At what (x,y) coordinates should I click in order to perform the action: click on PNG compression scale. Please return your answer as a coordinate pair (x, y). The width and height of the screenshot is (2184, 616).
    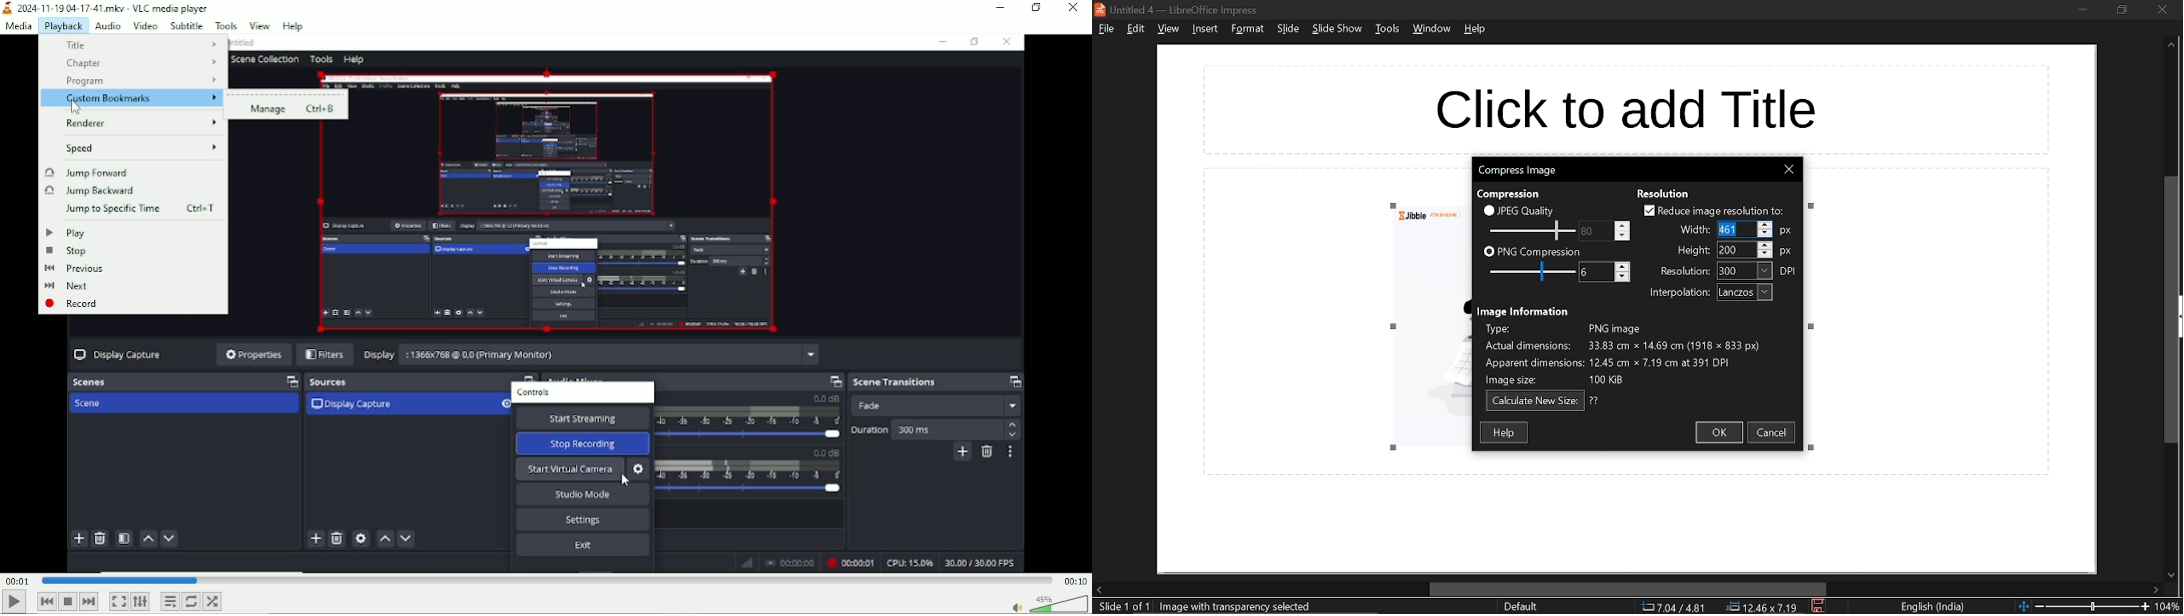
    Looking at the image, I should click on (1529, 271).